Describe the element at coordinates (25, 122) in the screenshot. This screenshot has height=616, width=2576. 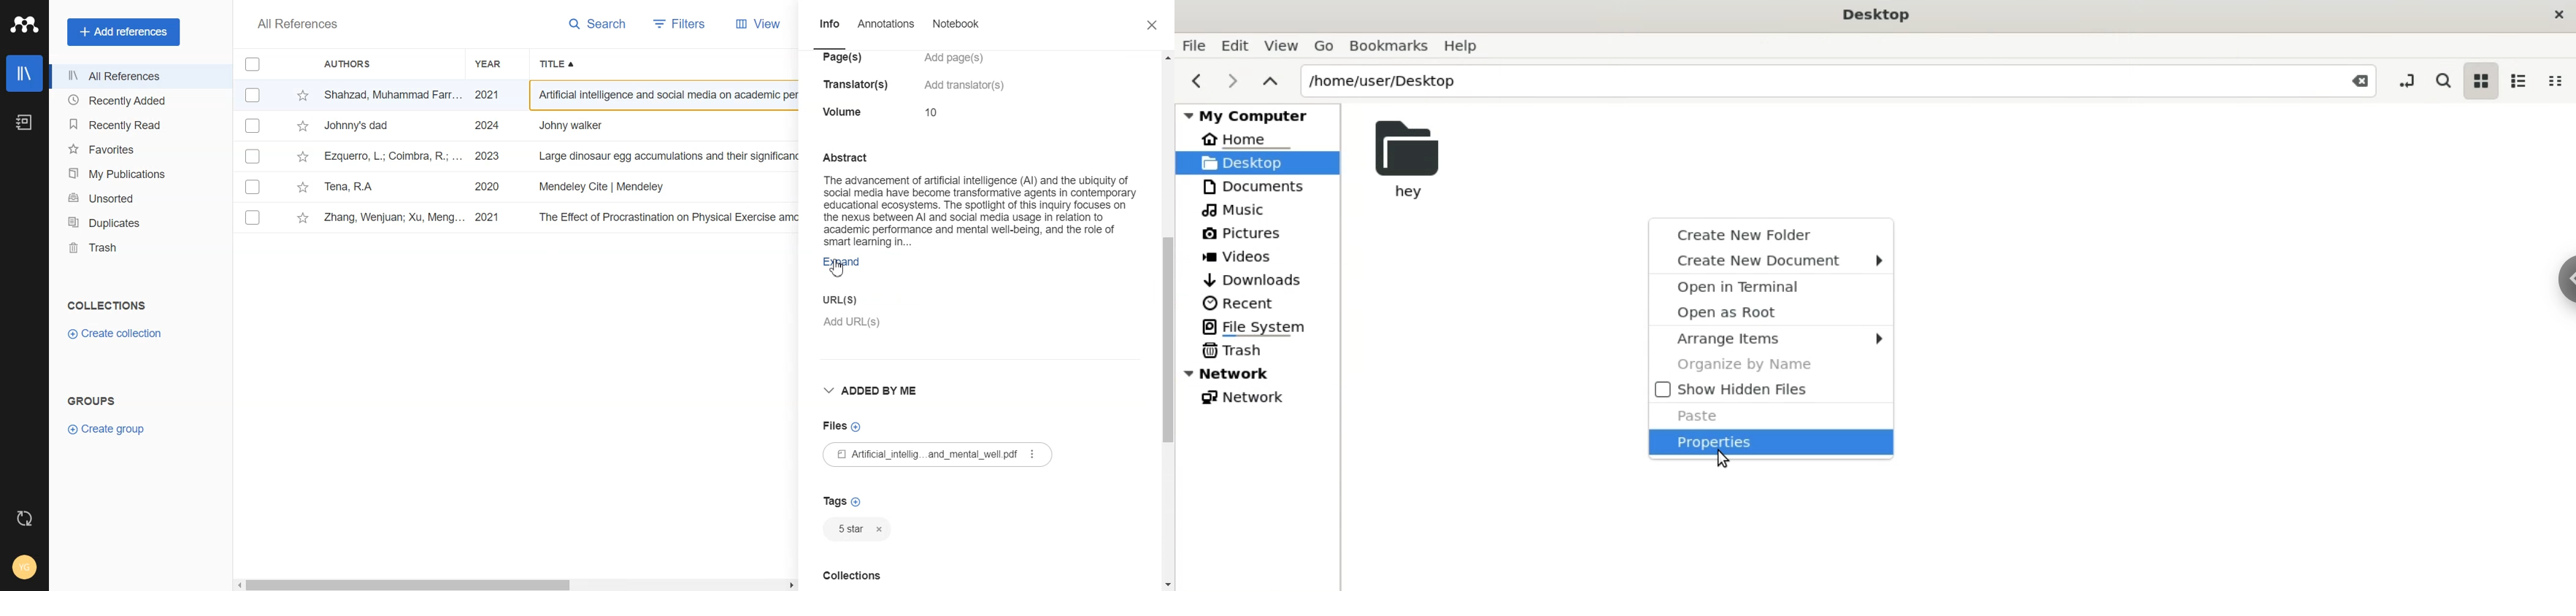
I see `Notebook` at that location.